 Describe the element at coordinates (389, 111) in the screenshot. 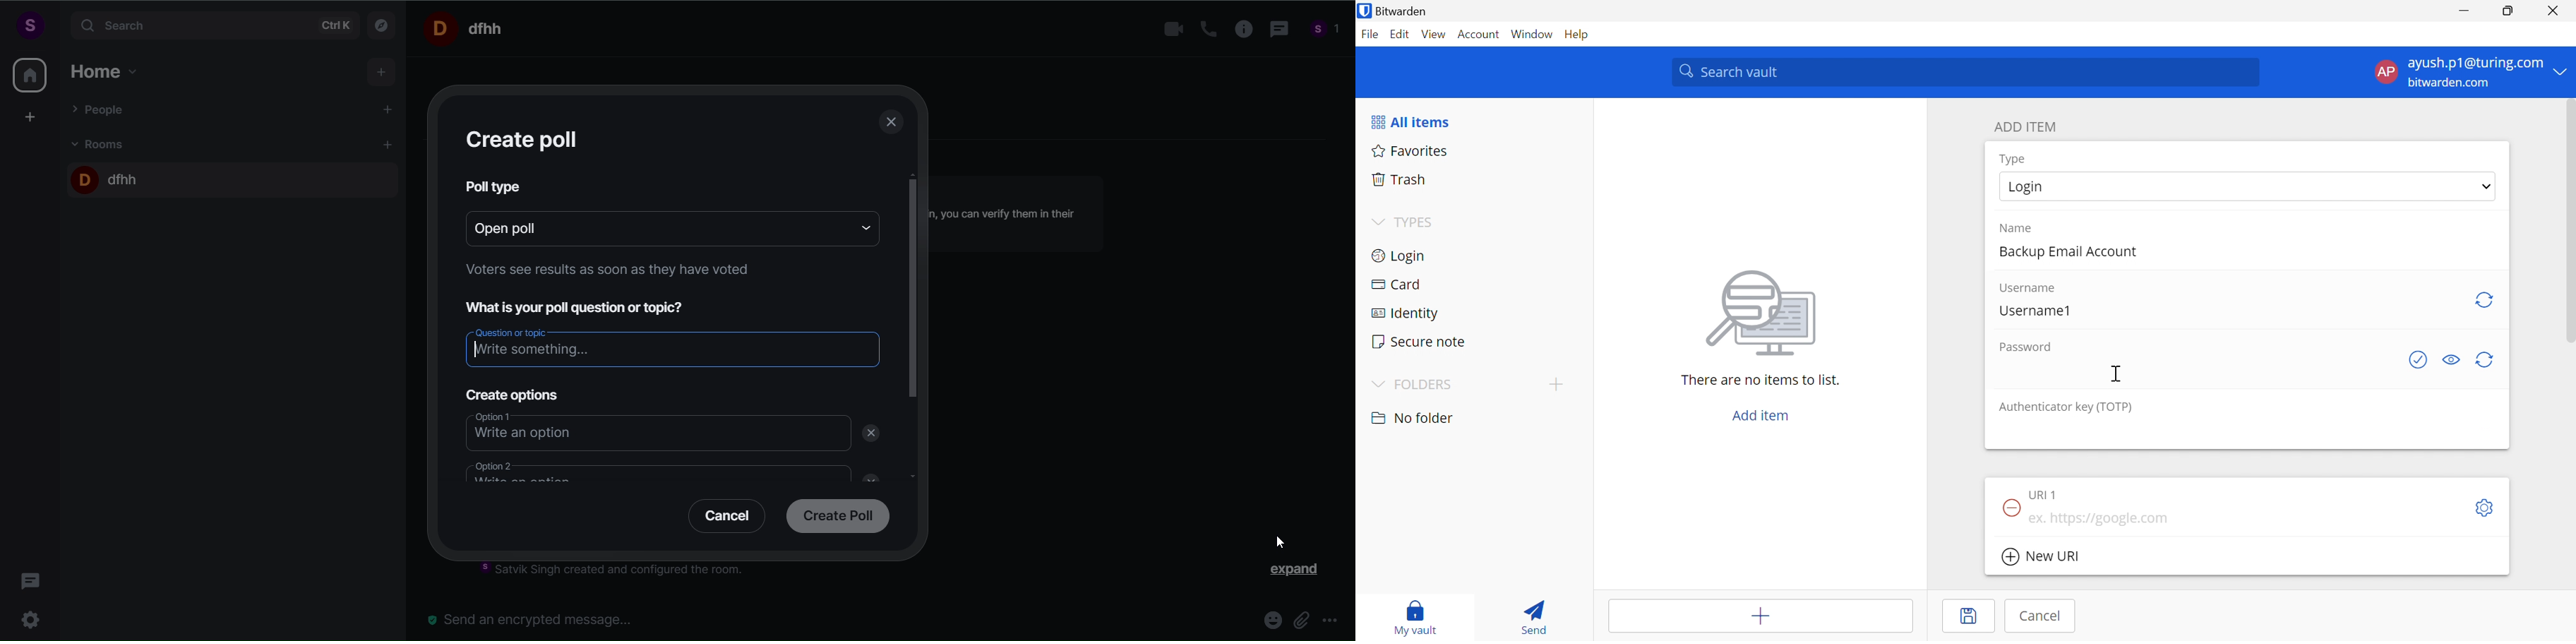

I see `start chat` at that location.